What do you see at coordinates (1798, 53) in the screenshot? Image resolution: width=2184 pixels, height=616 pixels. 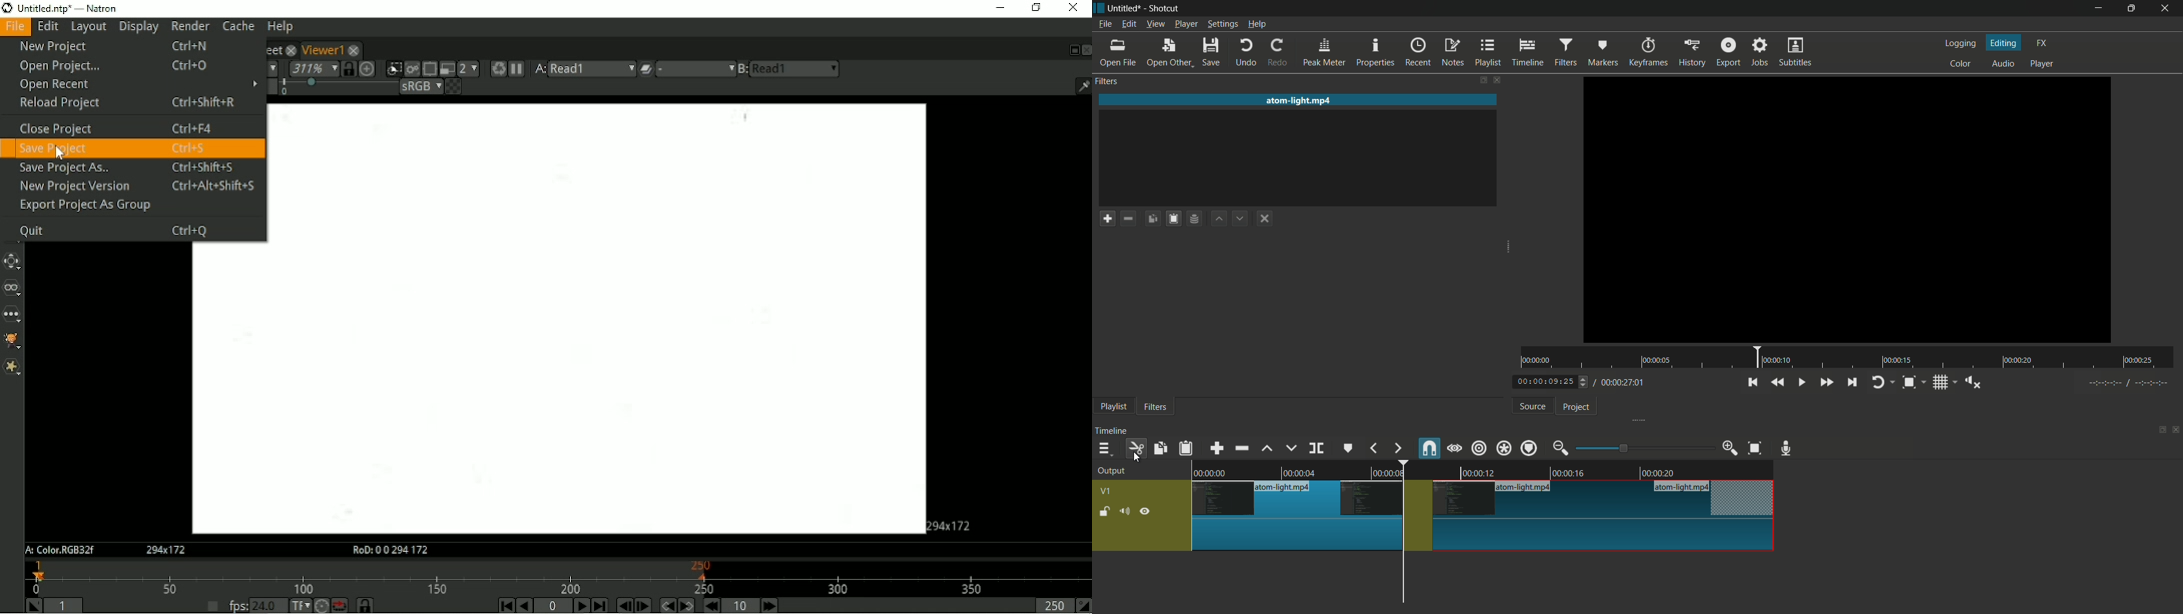 I see `subtitles` at bounding box center [1798, 53].